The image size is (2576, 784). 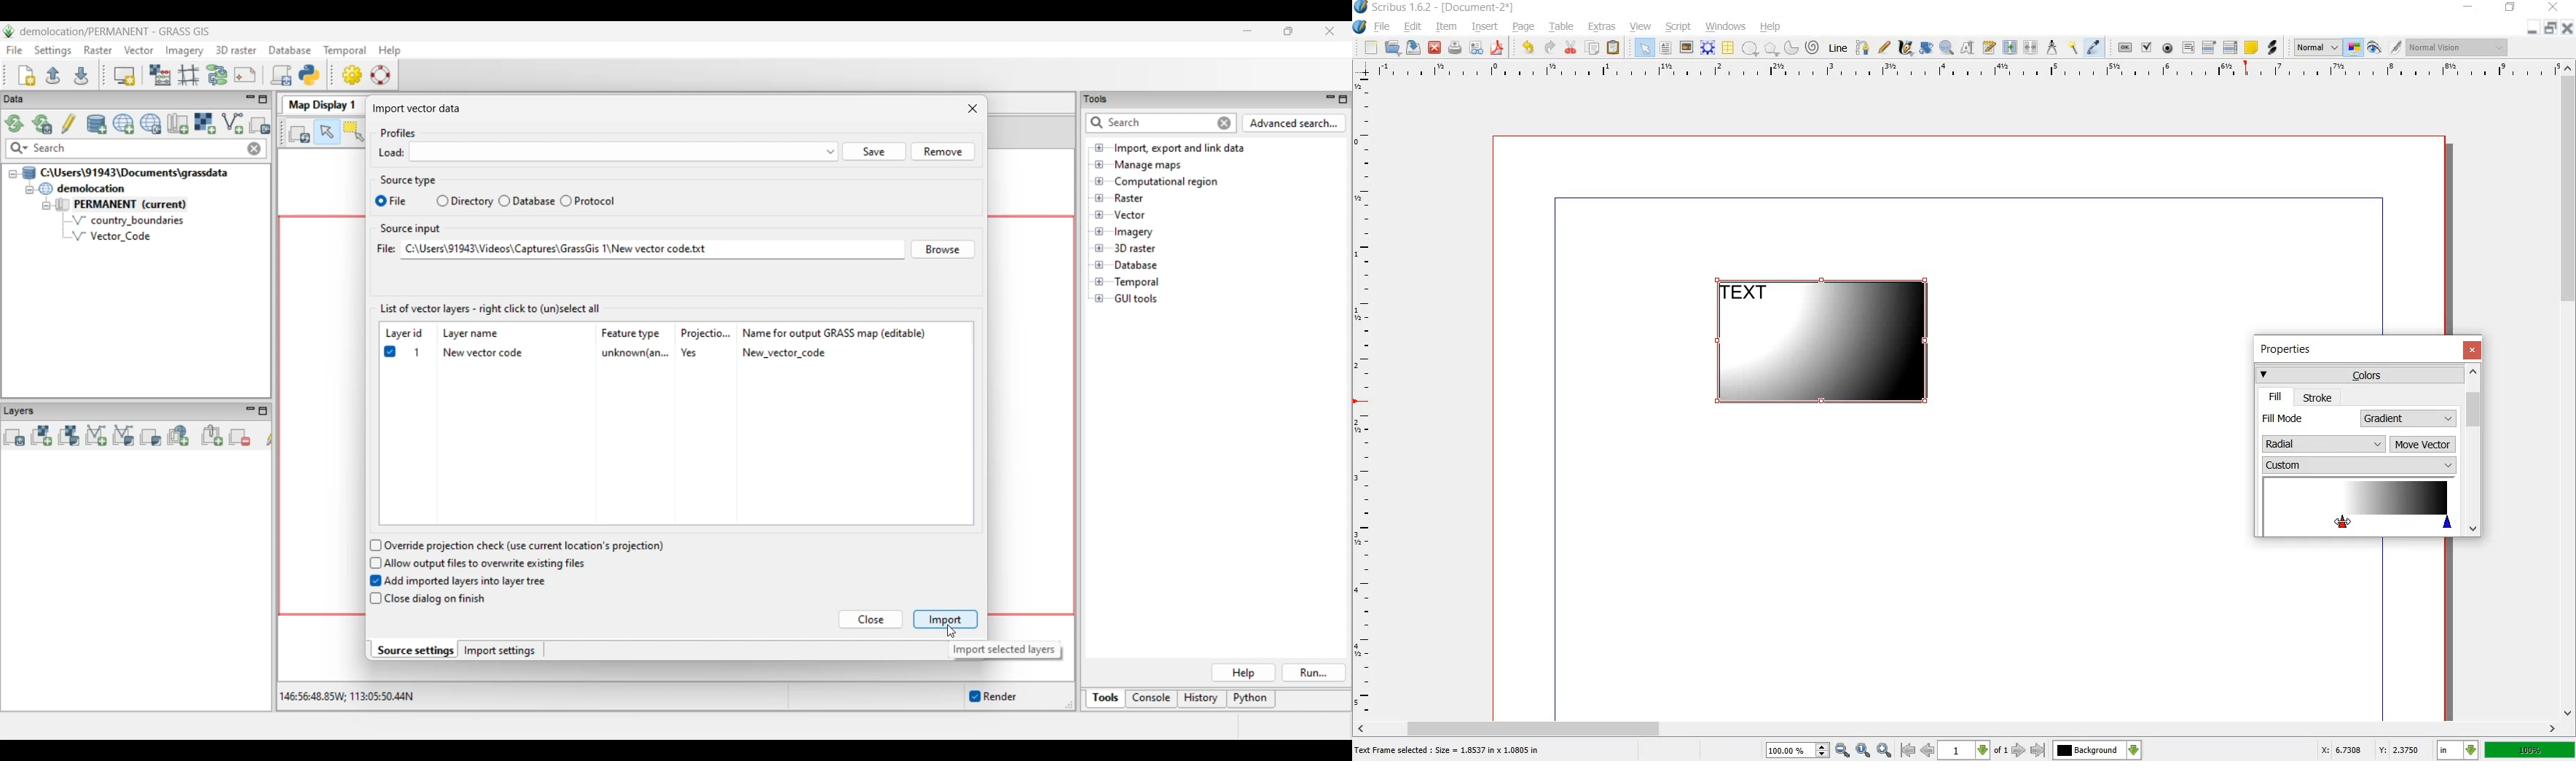 I want to click on pdf check box, so click(x=2146, y=47).